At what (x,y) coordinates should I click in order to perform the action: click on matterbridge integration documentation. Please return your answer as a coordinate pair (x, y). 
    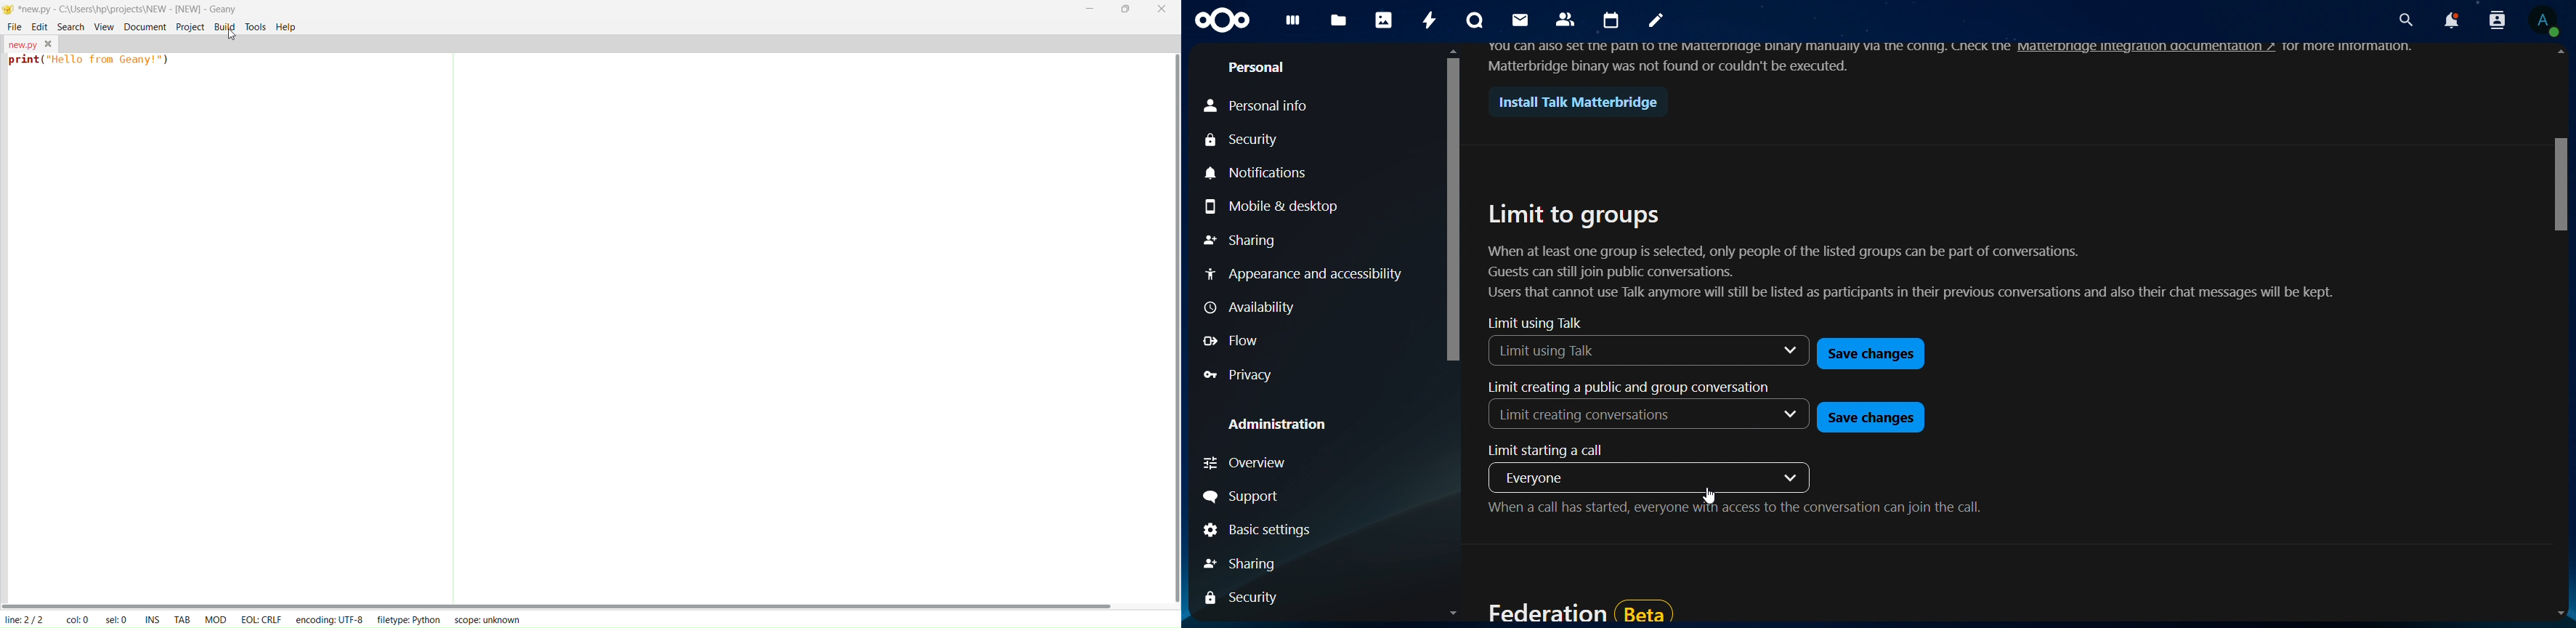
    Looking at the image, I should click on (2159, 49).